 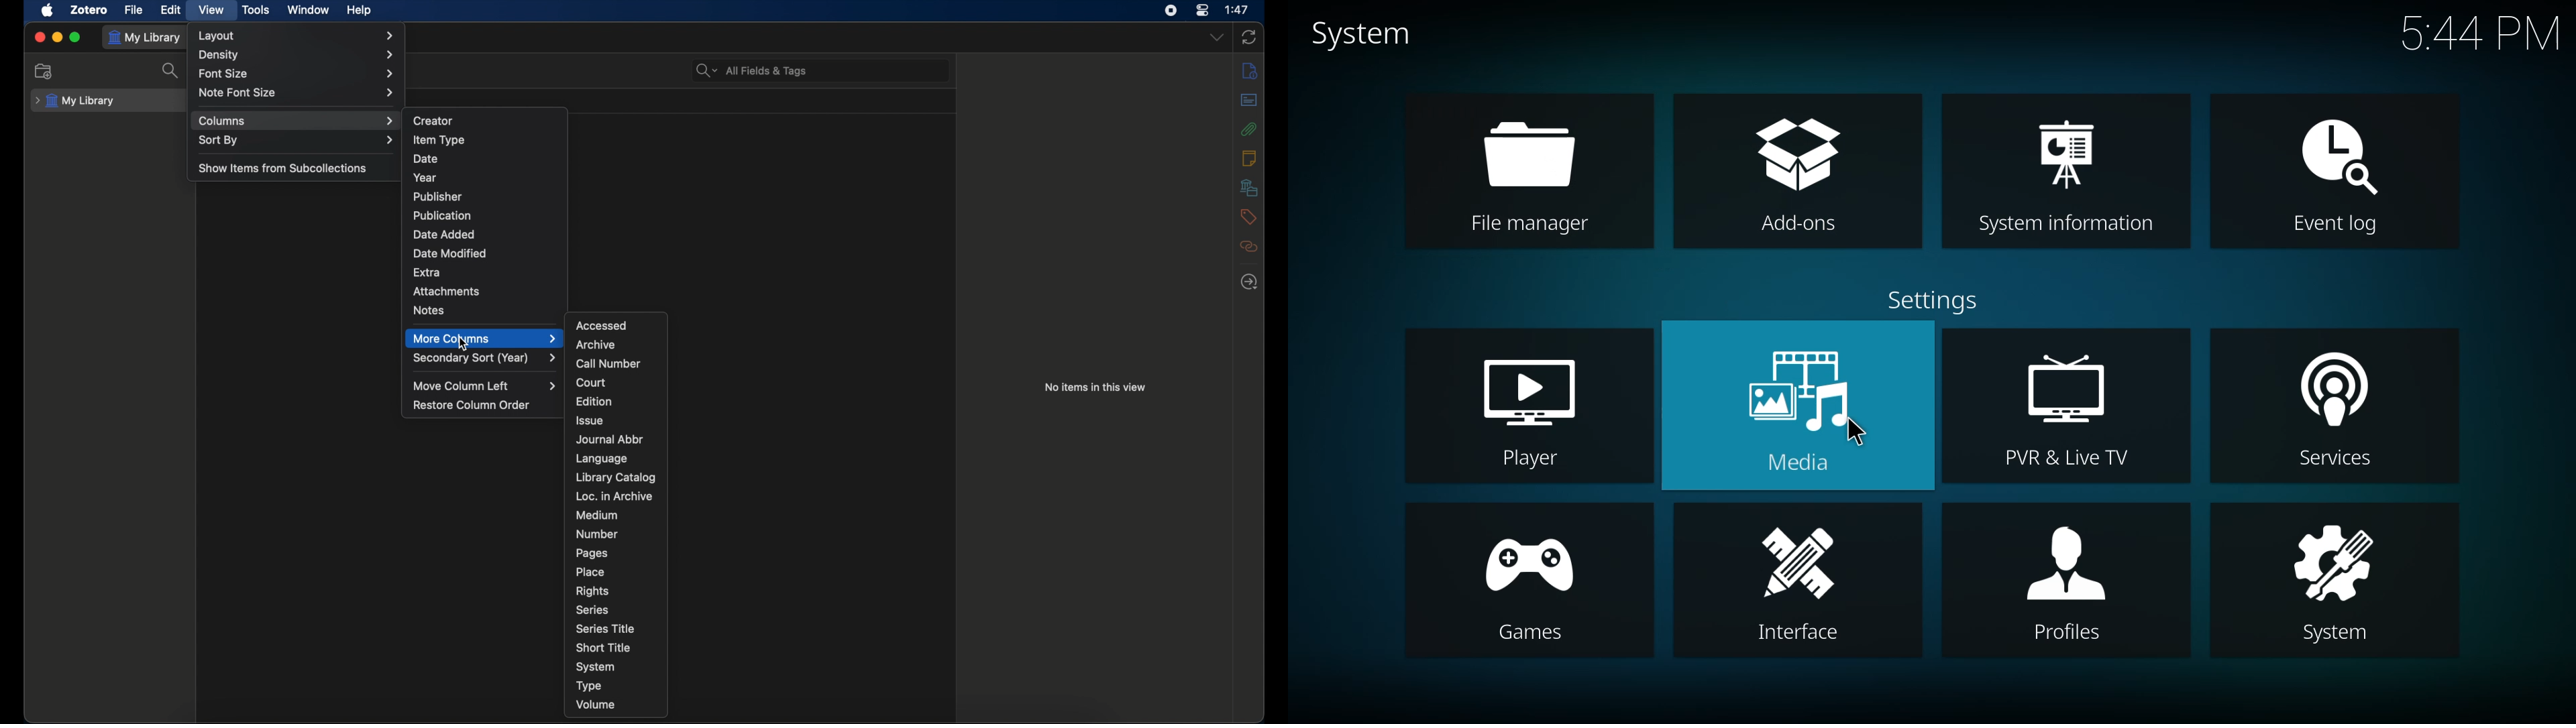 I want to click on Services, so click(x=2338, y=463).